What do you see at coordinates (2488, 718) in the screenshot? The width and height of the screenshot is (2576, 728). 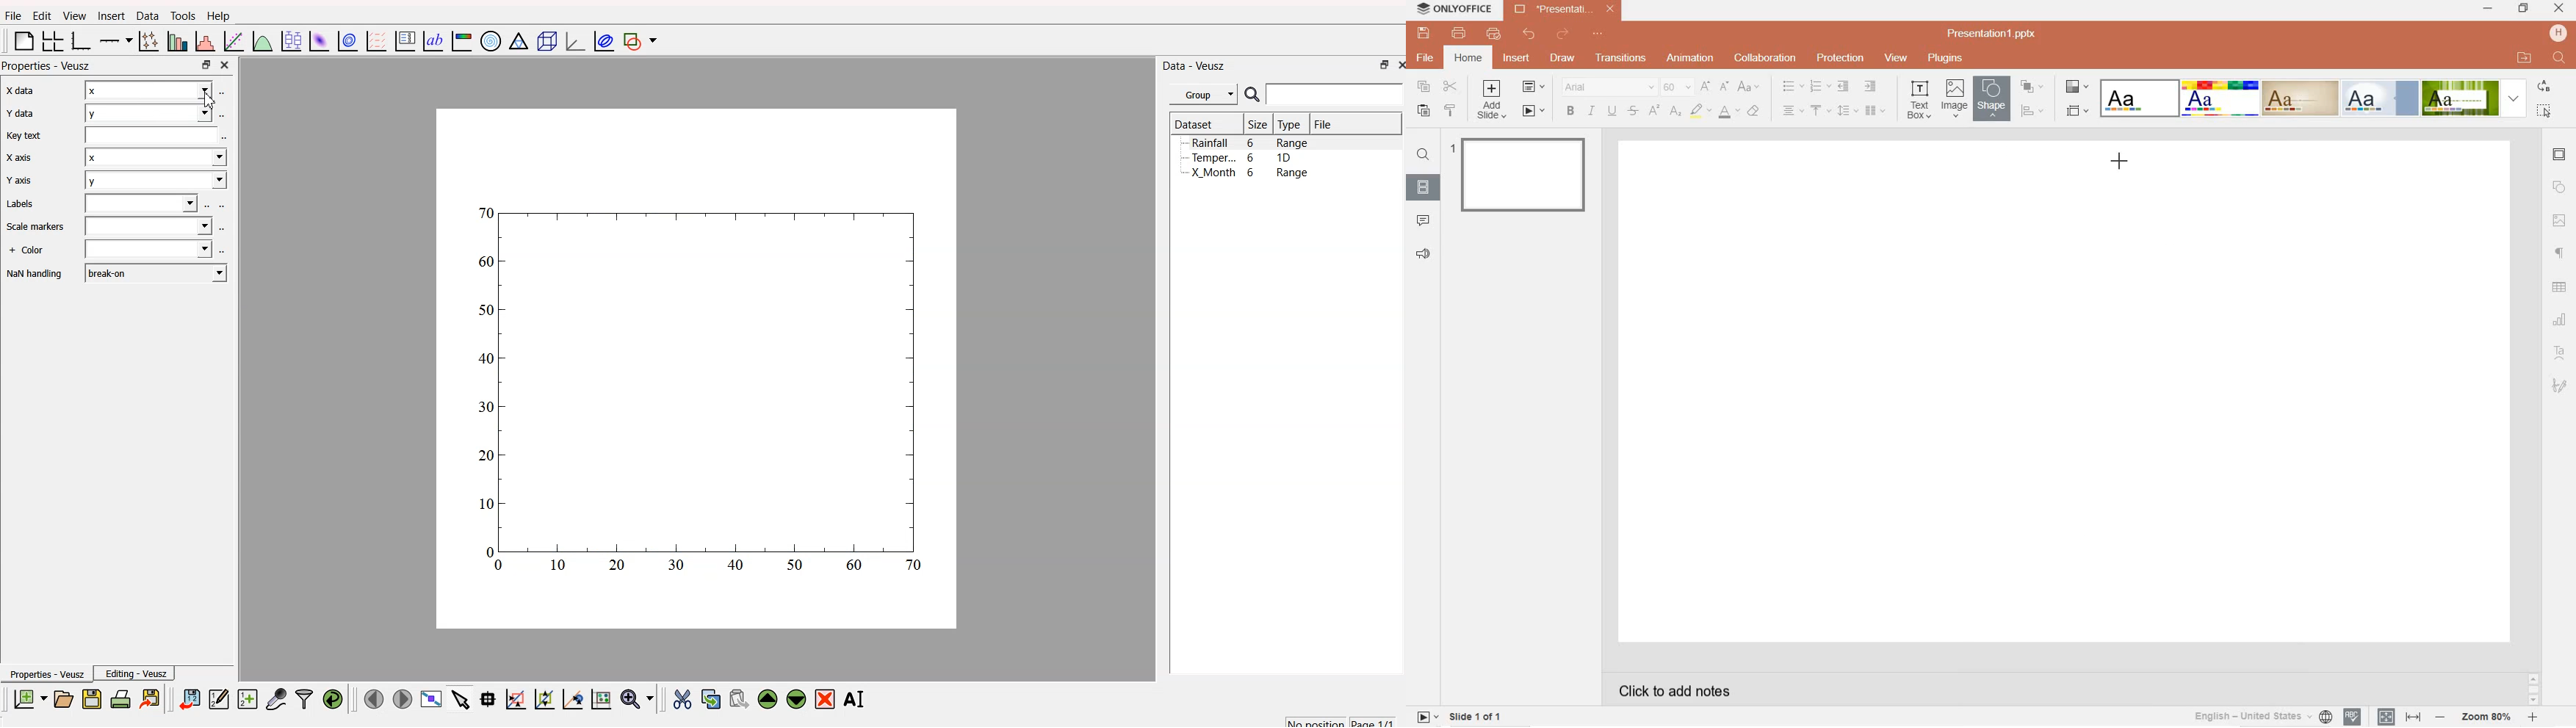 I see `Zoom 80%` at bounding box center [2488, 718].